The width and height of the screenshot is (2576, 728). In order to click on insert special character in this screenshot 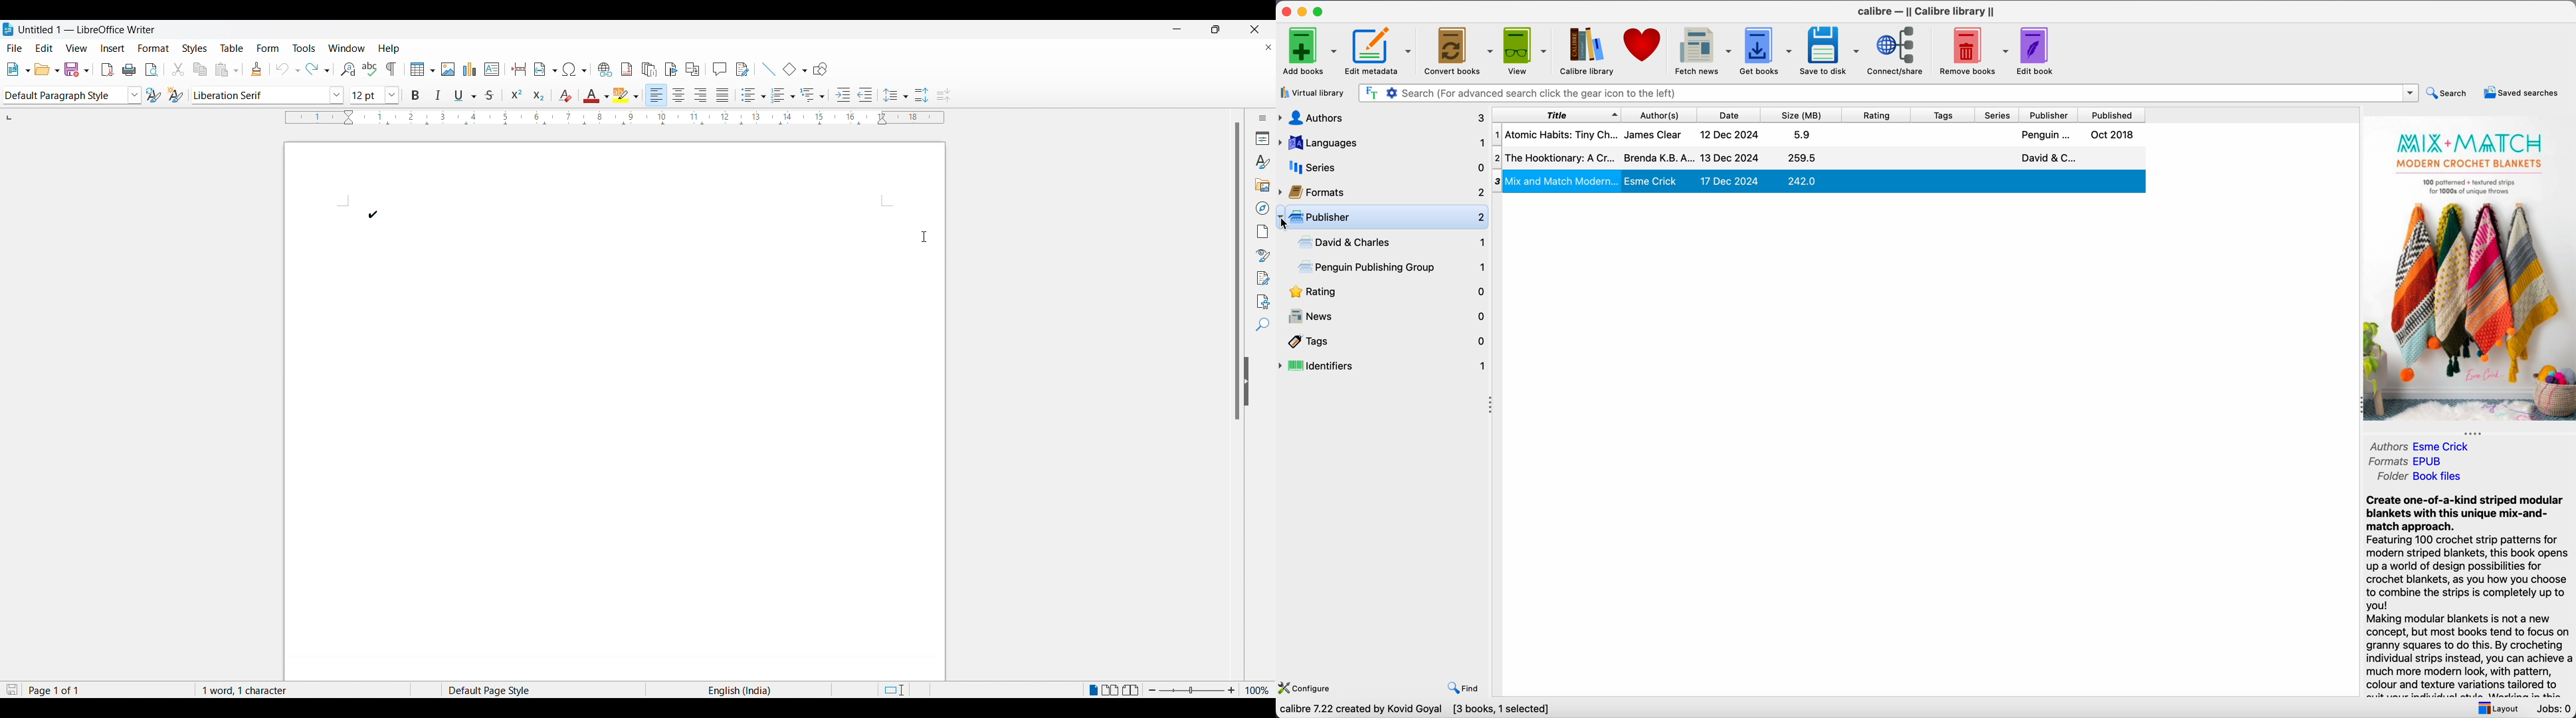, I will do `click(575, 69)`.